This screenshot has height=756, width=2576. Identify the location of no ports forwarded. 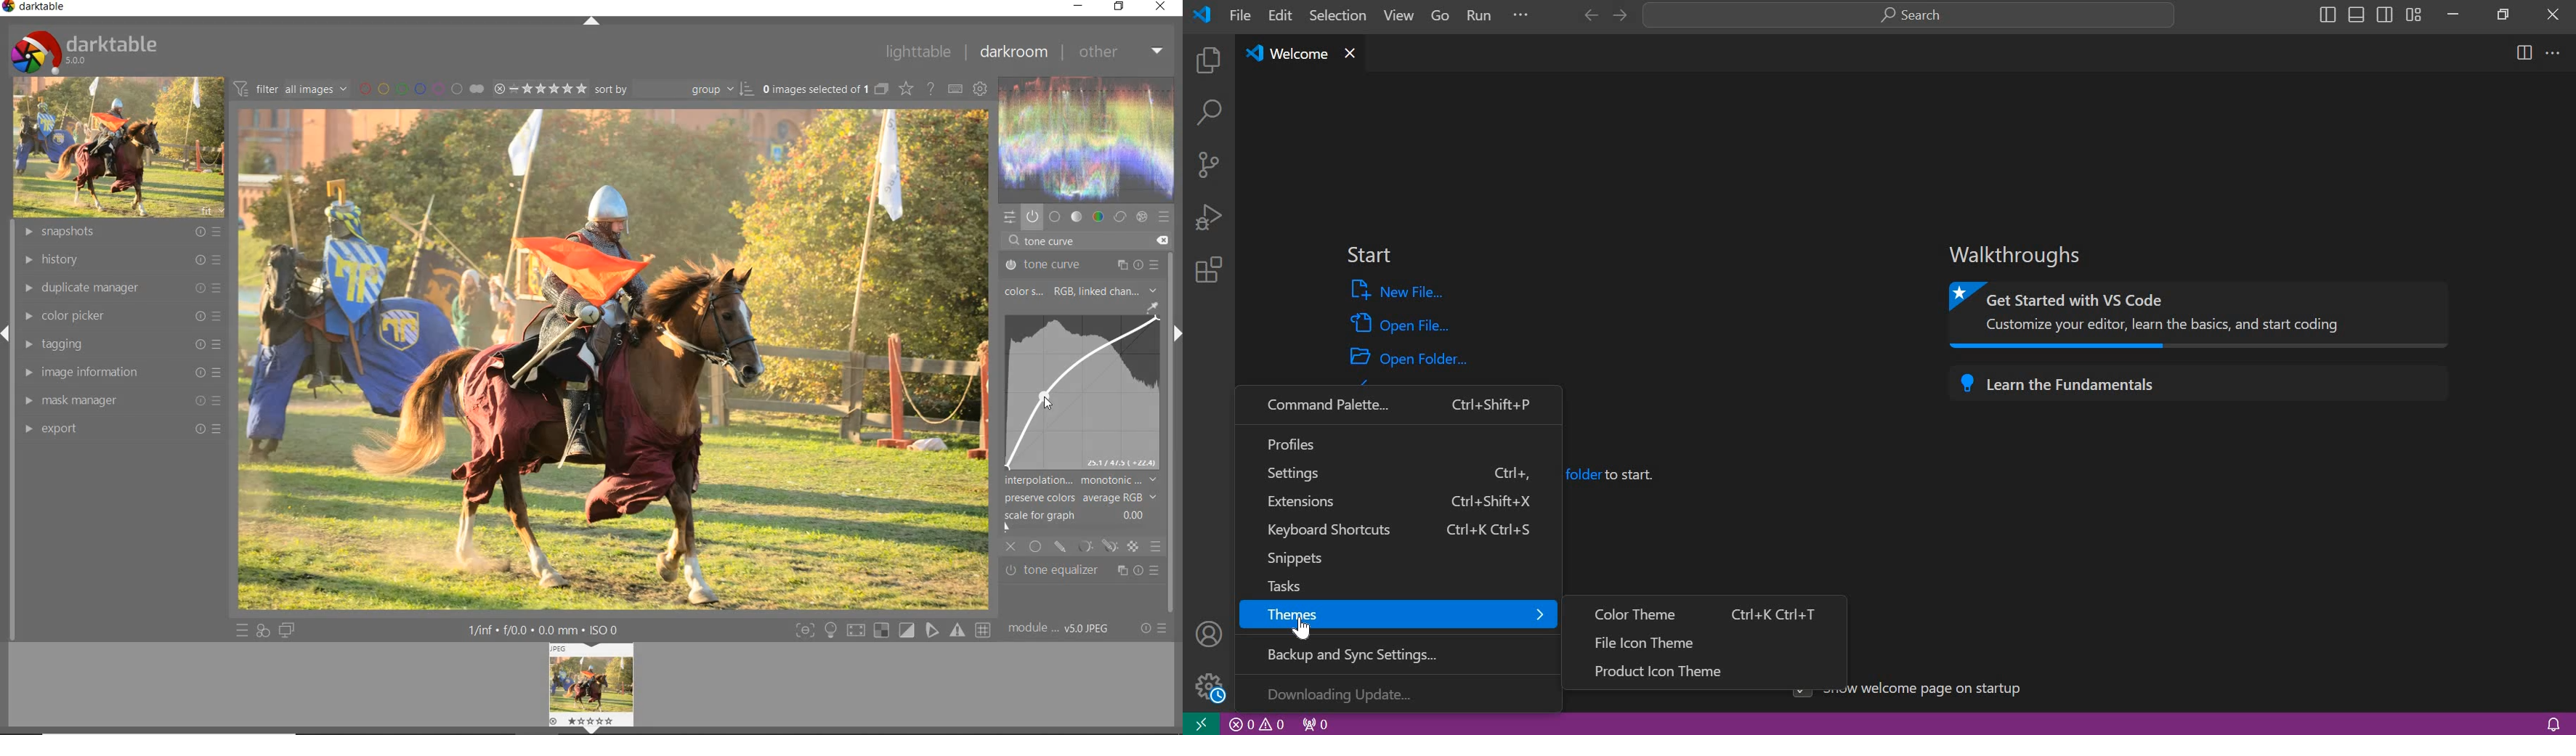
(1316, 723).